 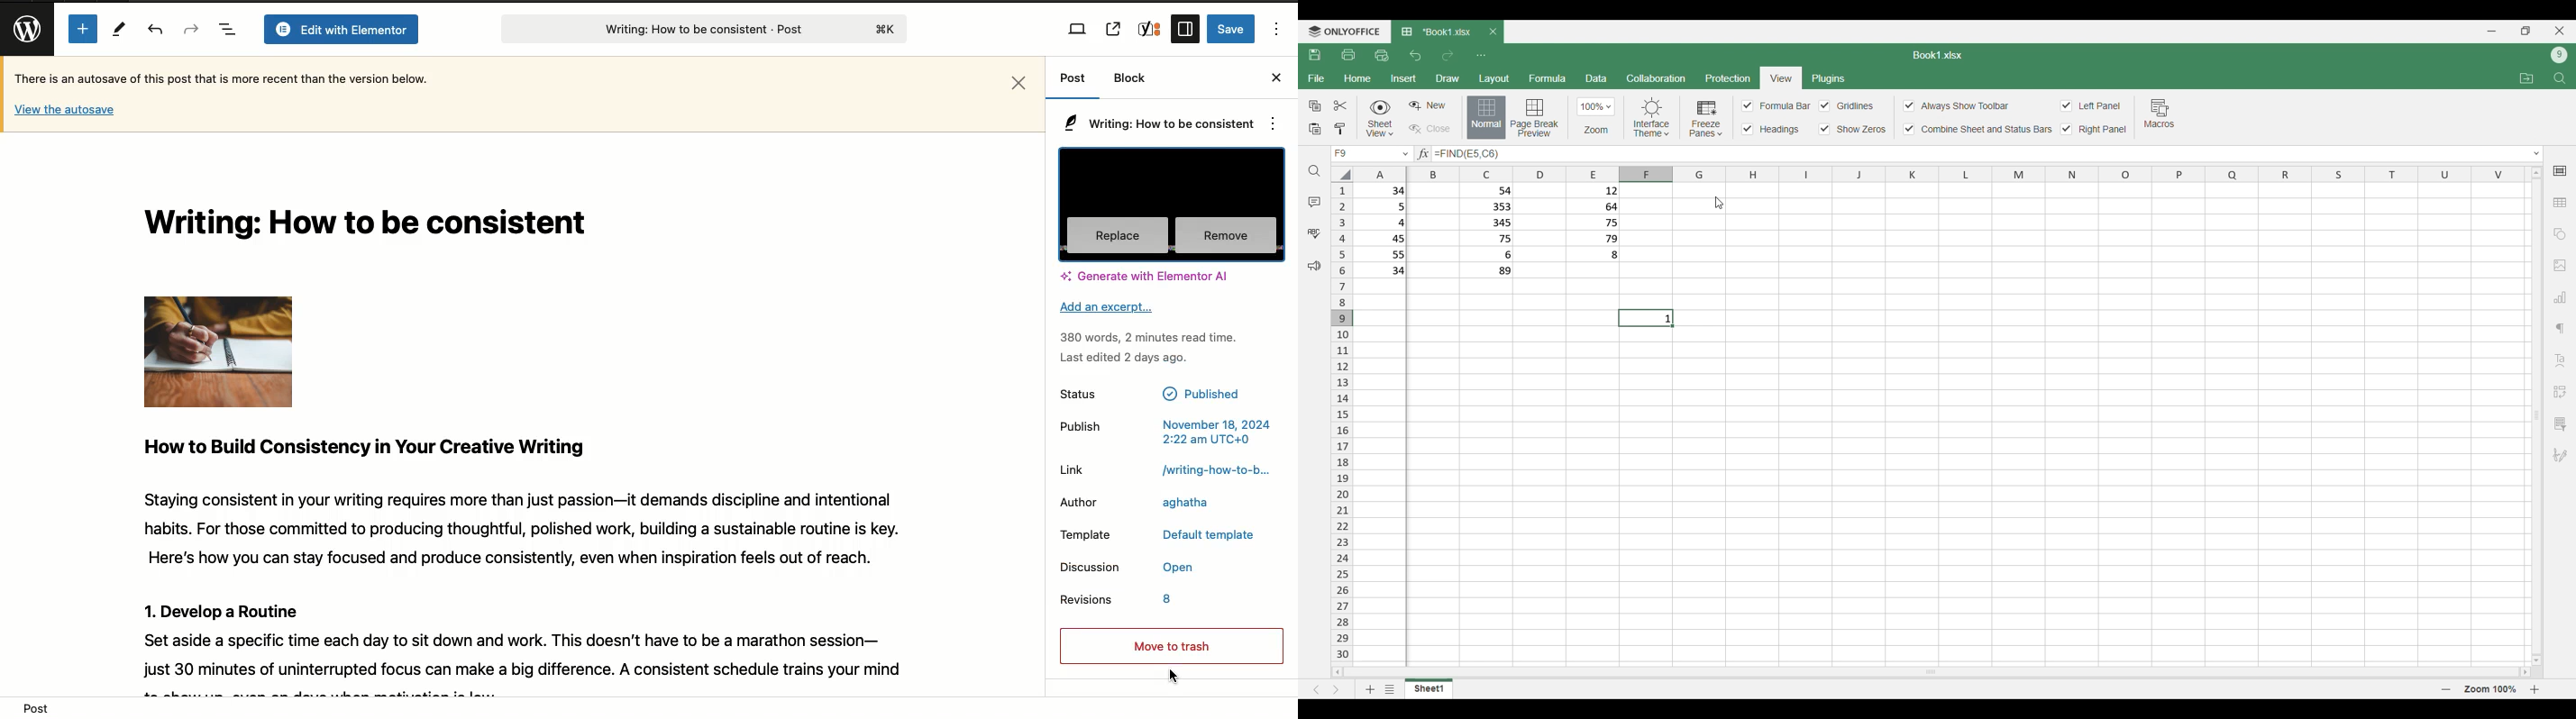 What do you see at coordinates (1938, 55) in the screenshot?
I see `Sheet name` at bounding box center [1938, 55].